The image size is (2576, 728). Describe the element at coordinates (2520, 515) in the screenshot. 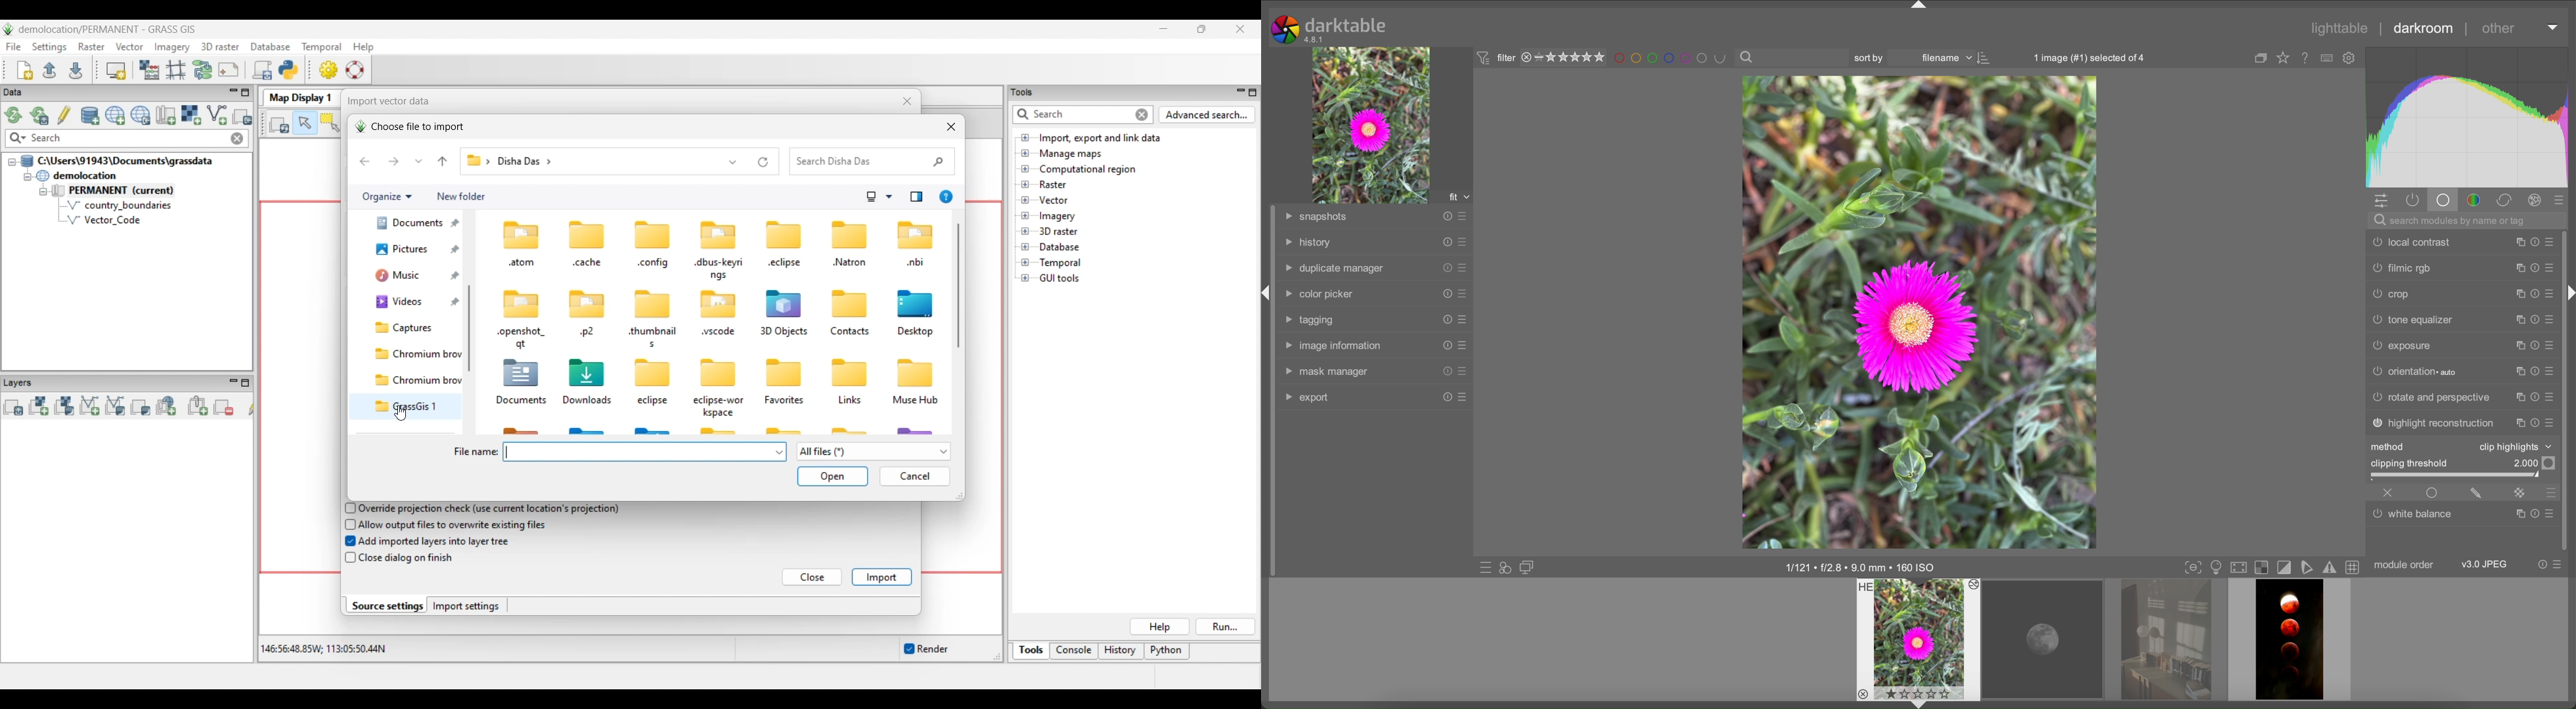

I see `copy` at that location.